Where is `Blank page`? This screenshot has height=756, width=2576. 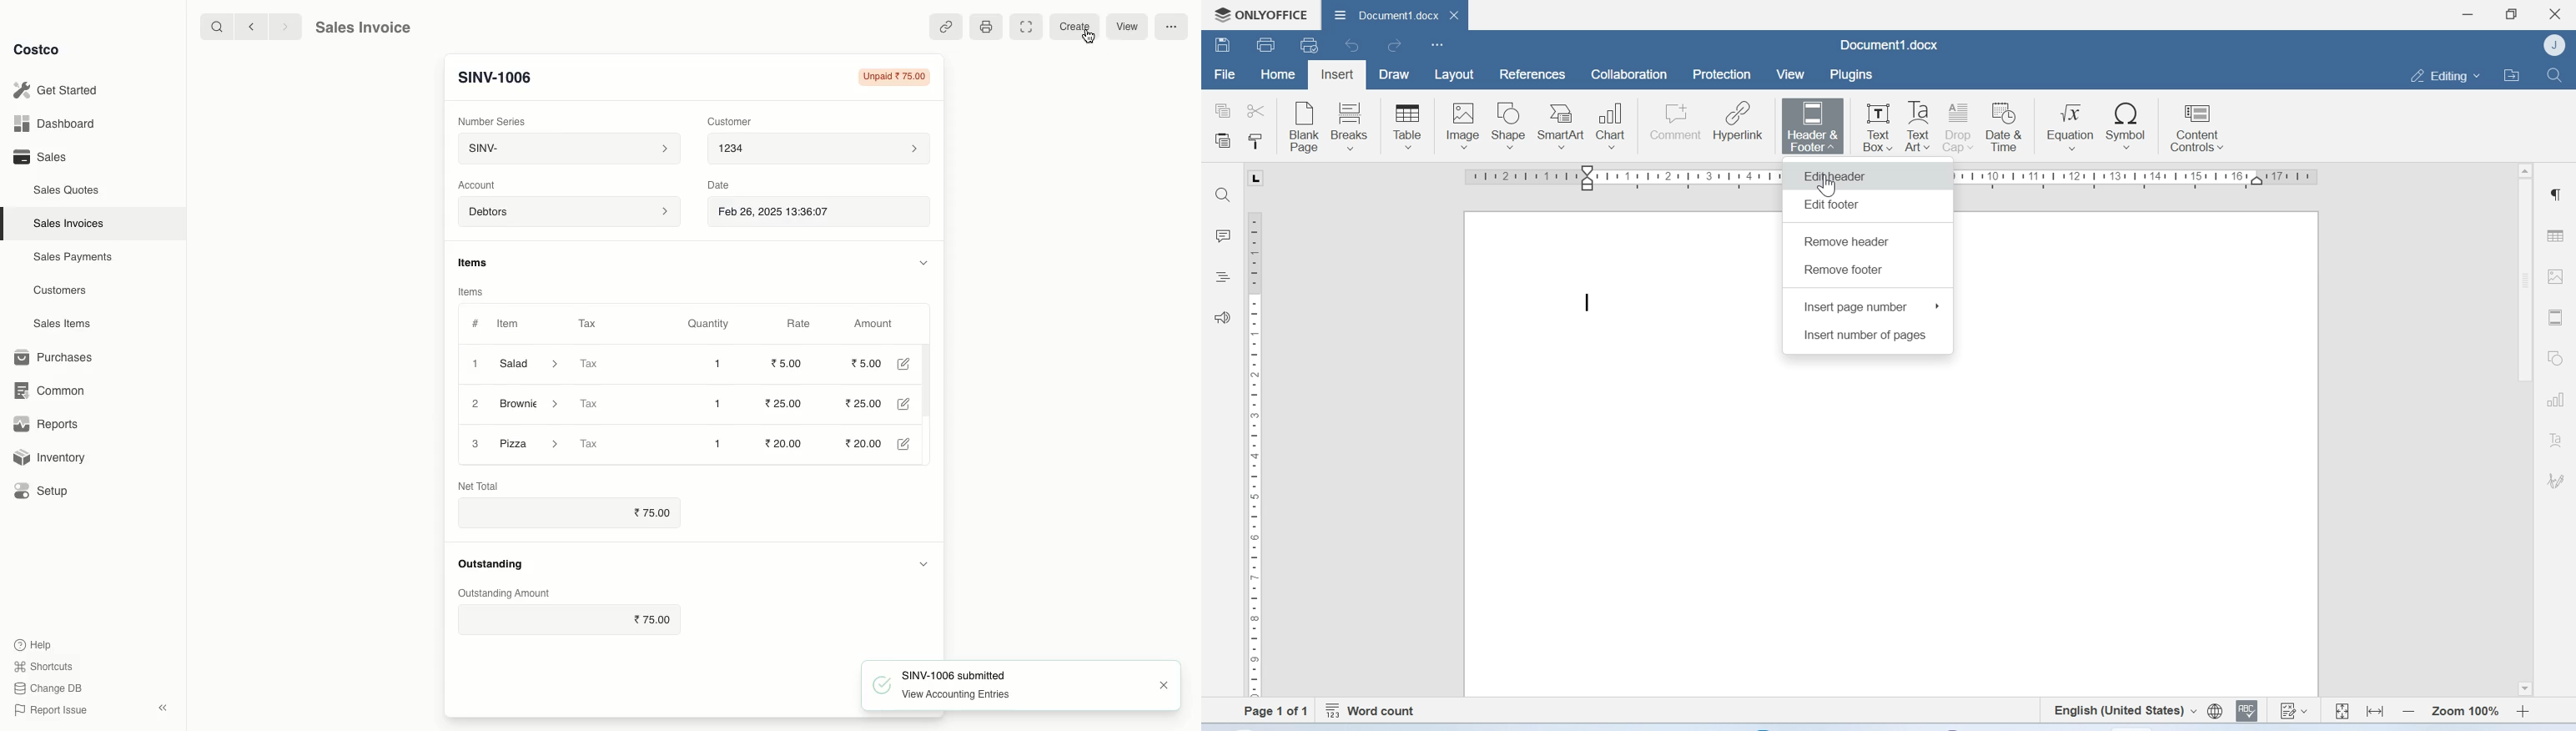
Blank page is located at coordinates (1305, 125).